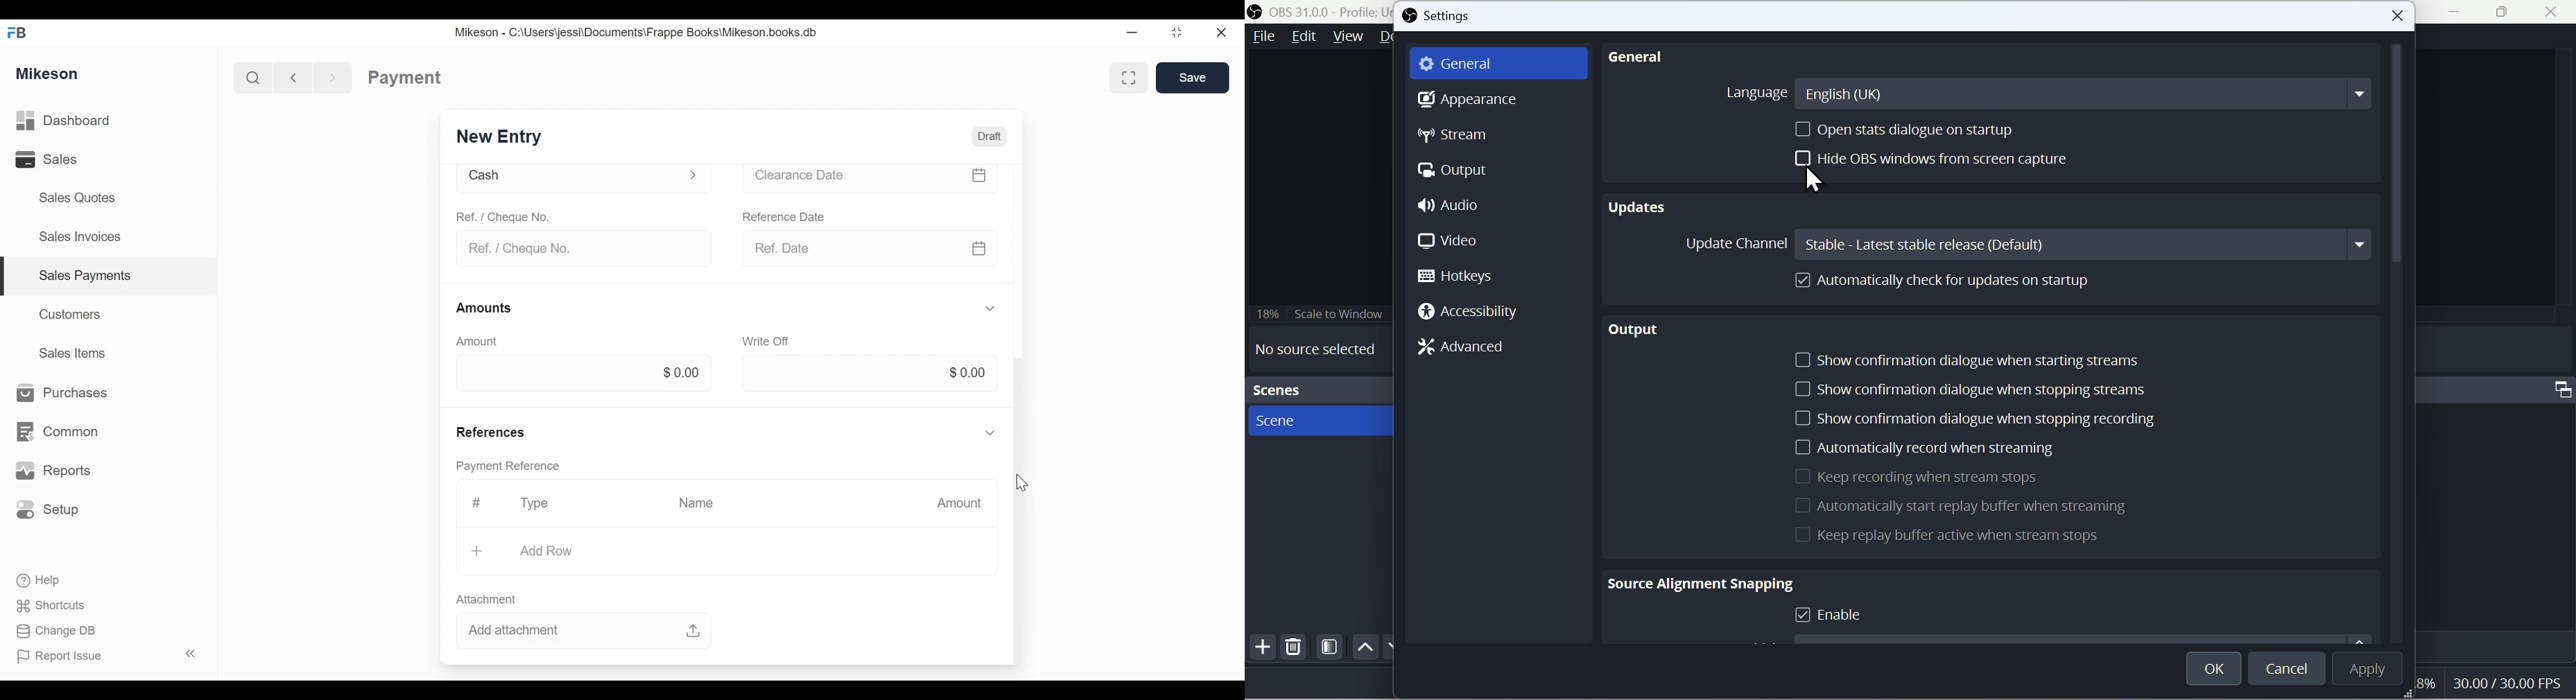 The image size is (2576, 700). What do you see at coordinates (1438, 17) in the screenshot?
I see `Settings` at bounding box center [1438, 17].